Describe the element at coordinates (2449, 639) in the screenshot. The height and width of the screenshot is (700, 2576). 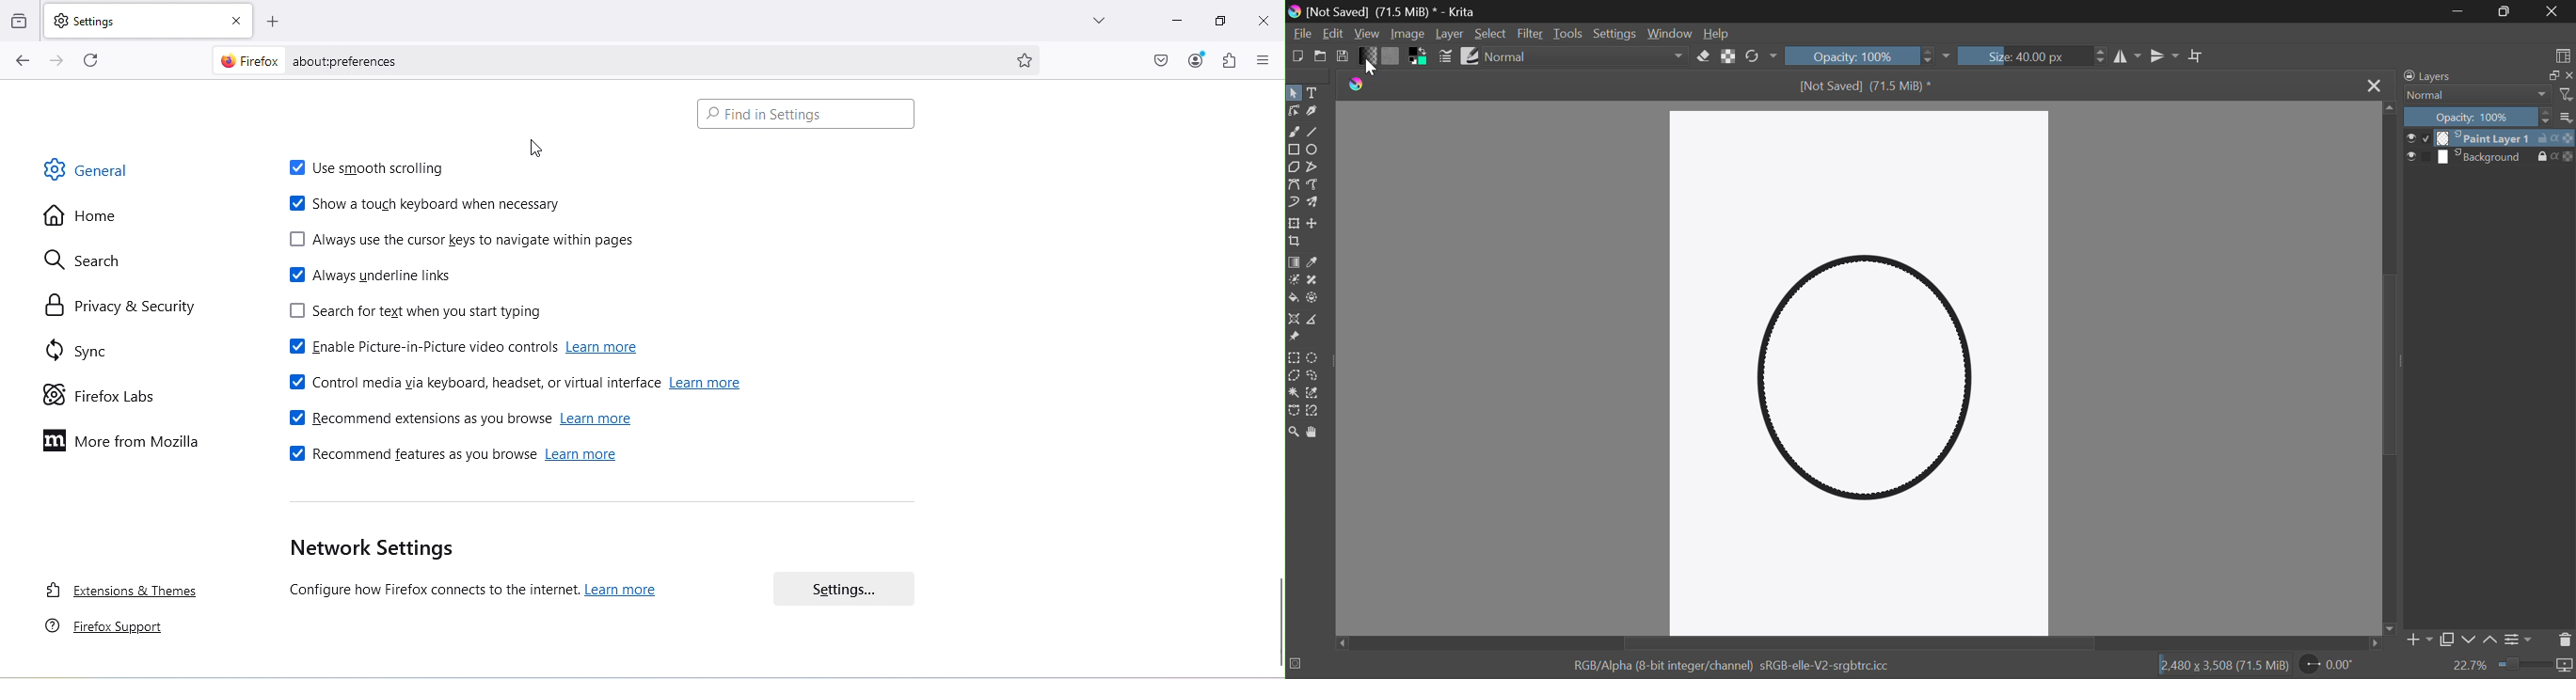
I see `Copy Layer` at that location.